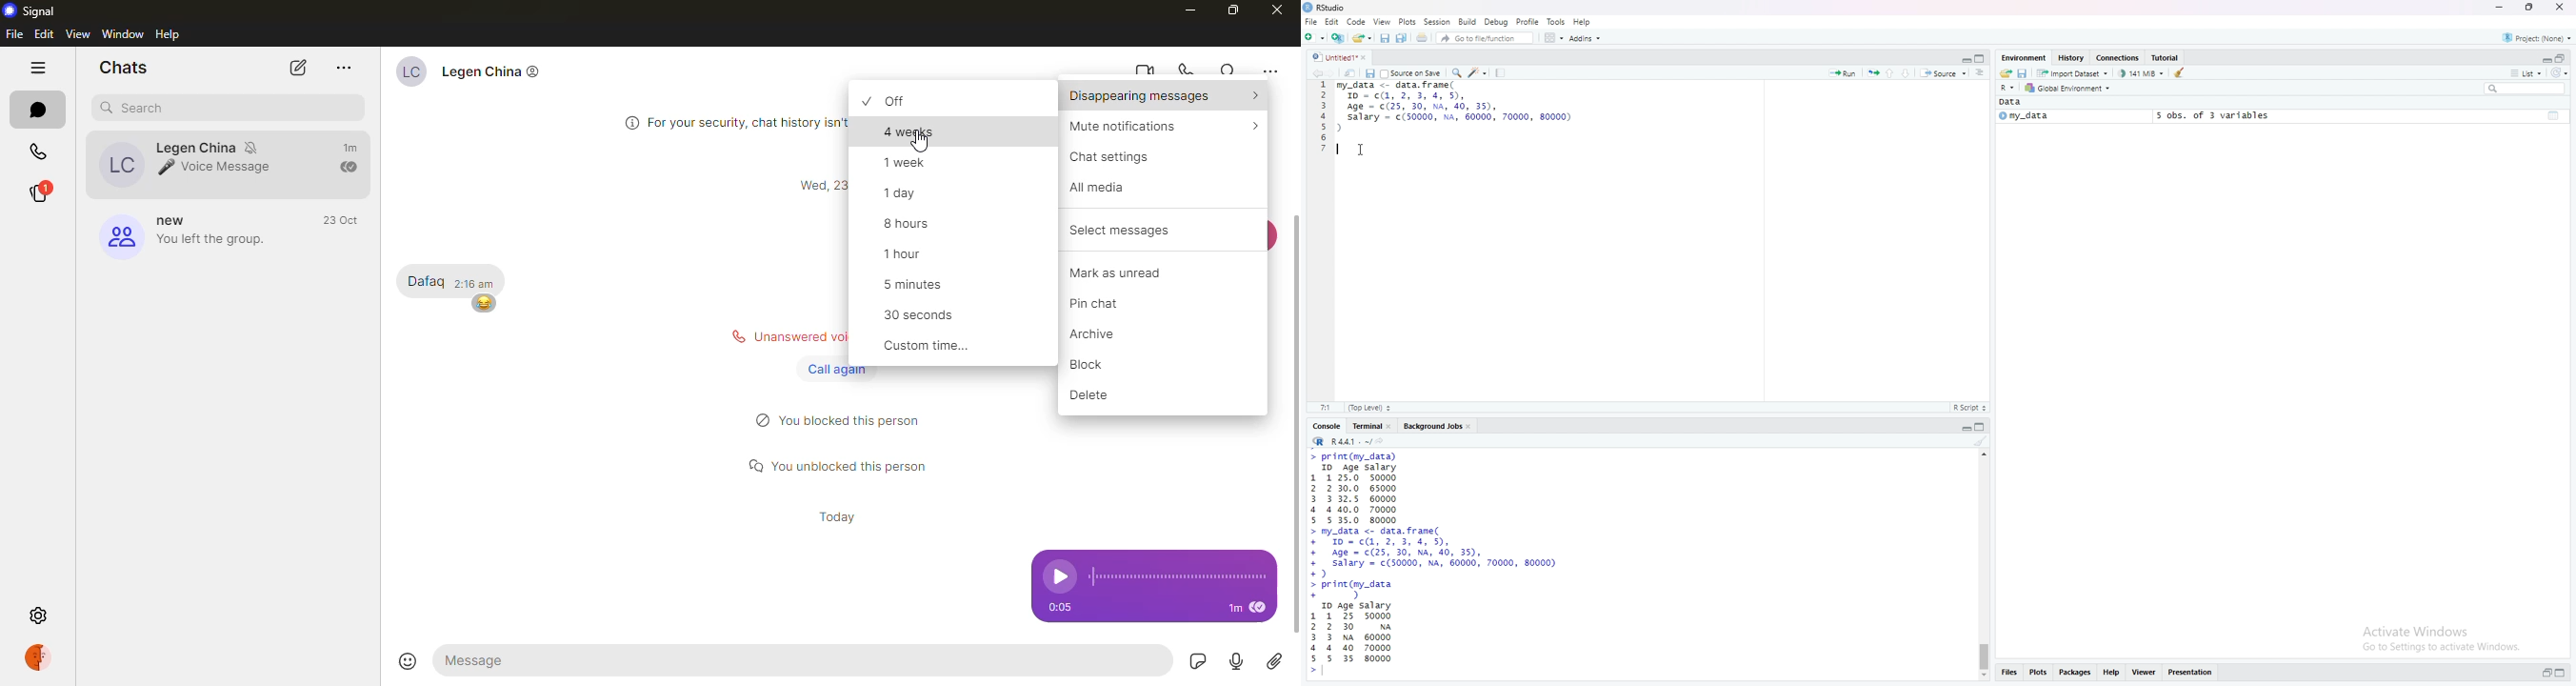 This screenshot has height=700, width=2576. I want to click on collapse, so click(2564, 673).